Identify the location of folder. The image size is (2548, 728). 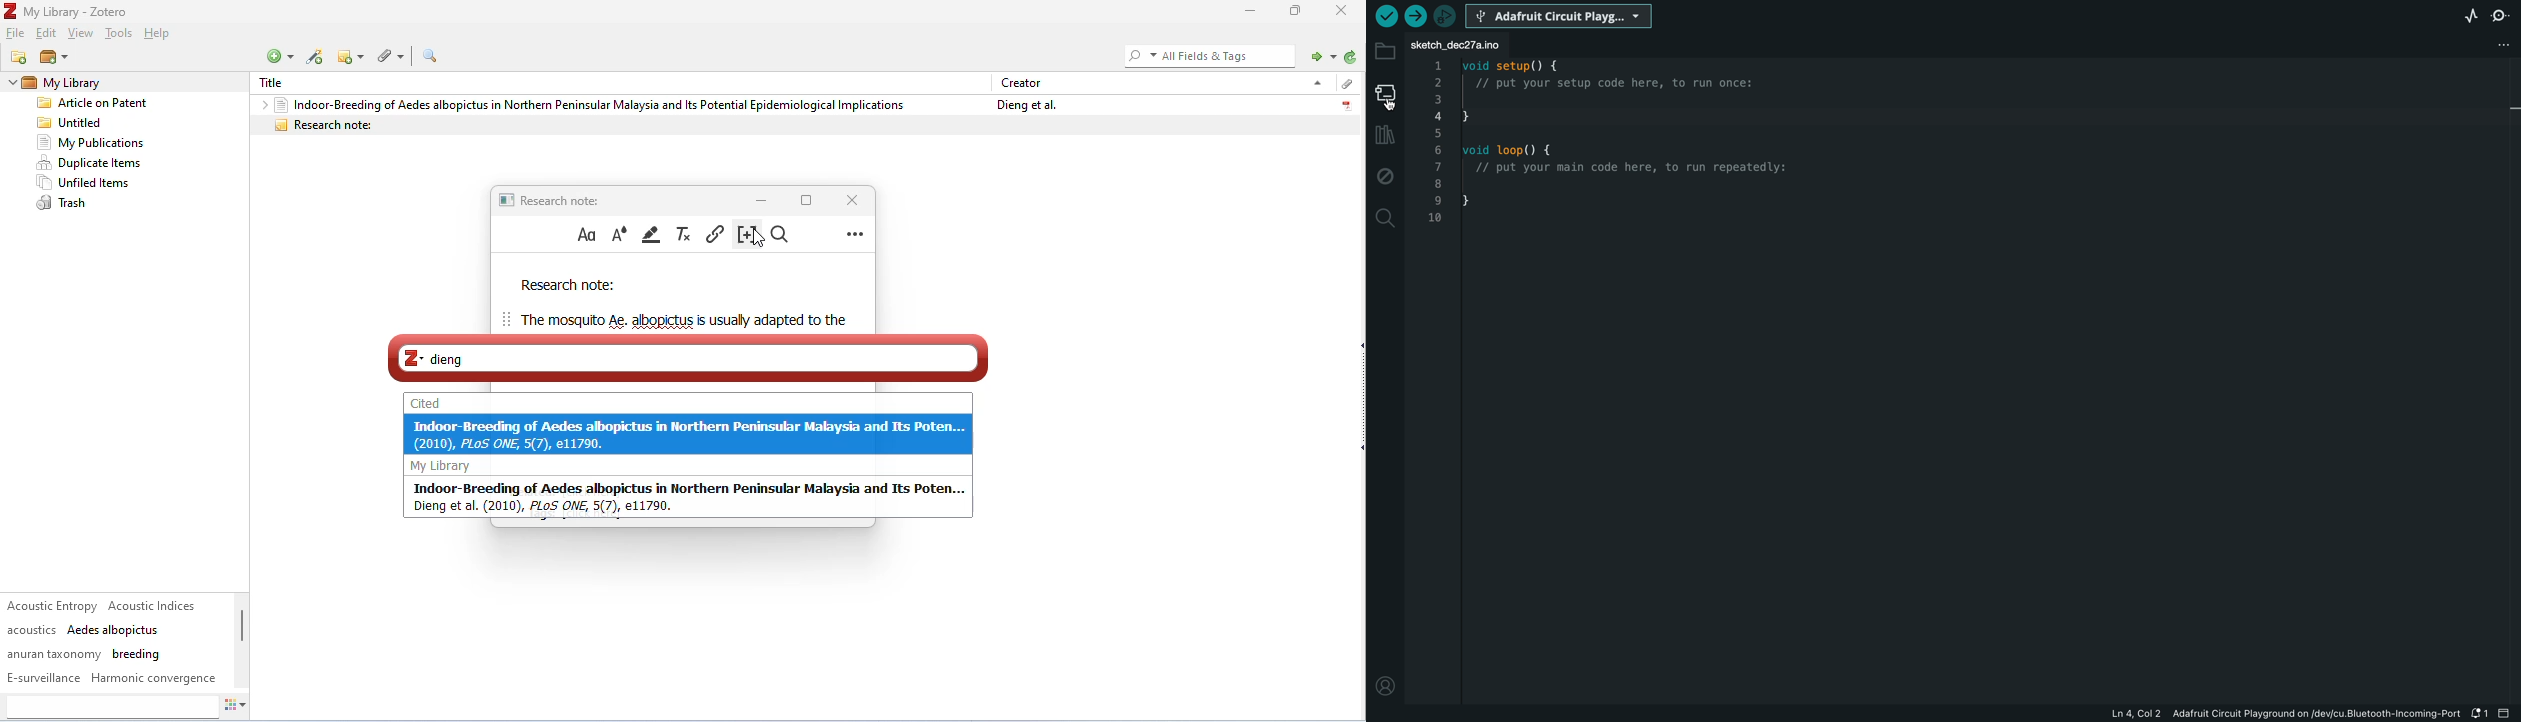
(1384, 51).